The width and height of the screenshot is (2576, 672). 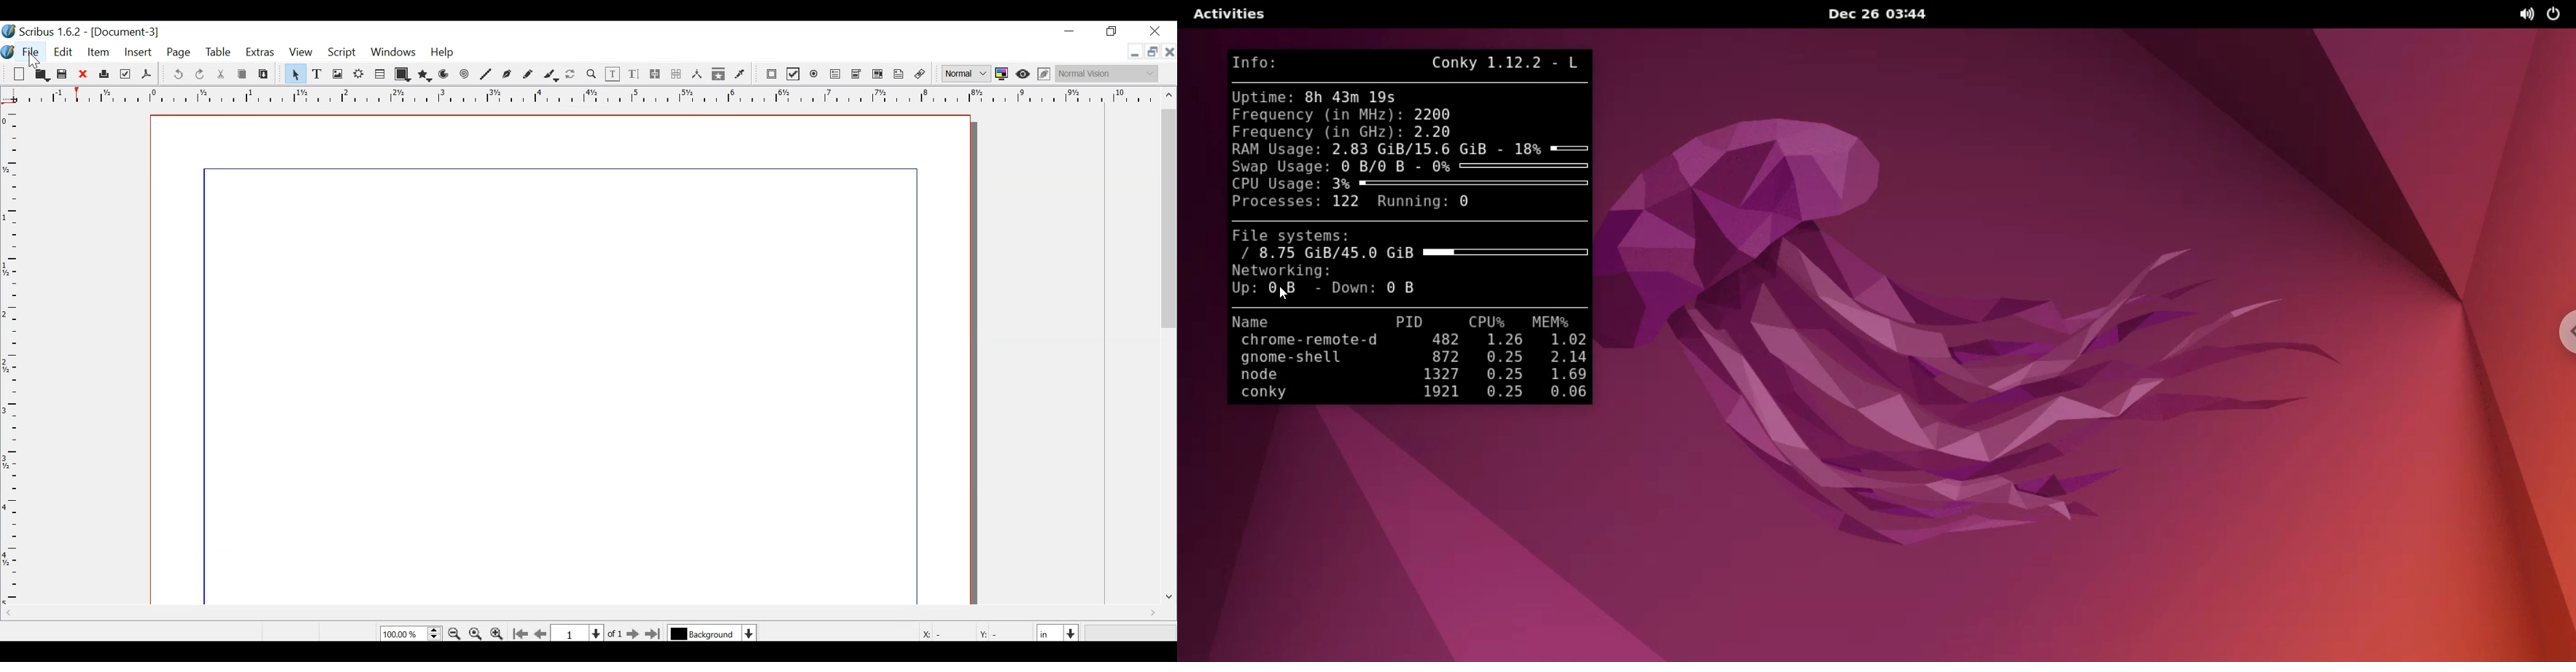 I want to click on File, so click(x=560, y=361).